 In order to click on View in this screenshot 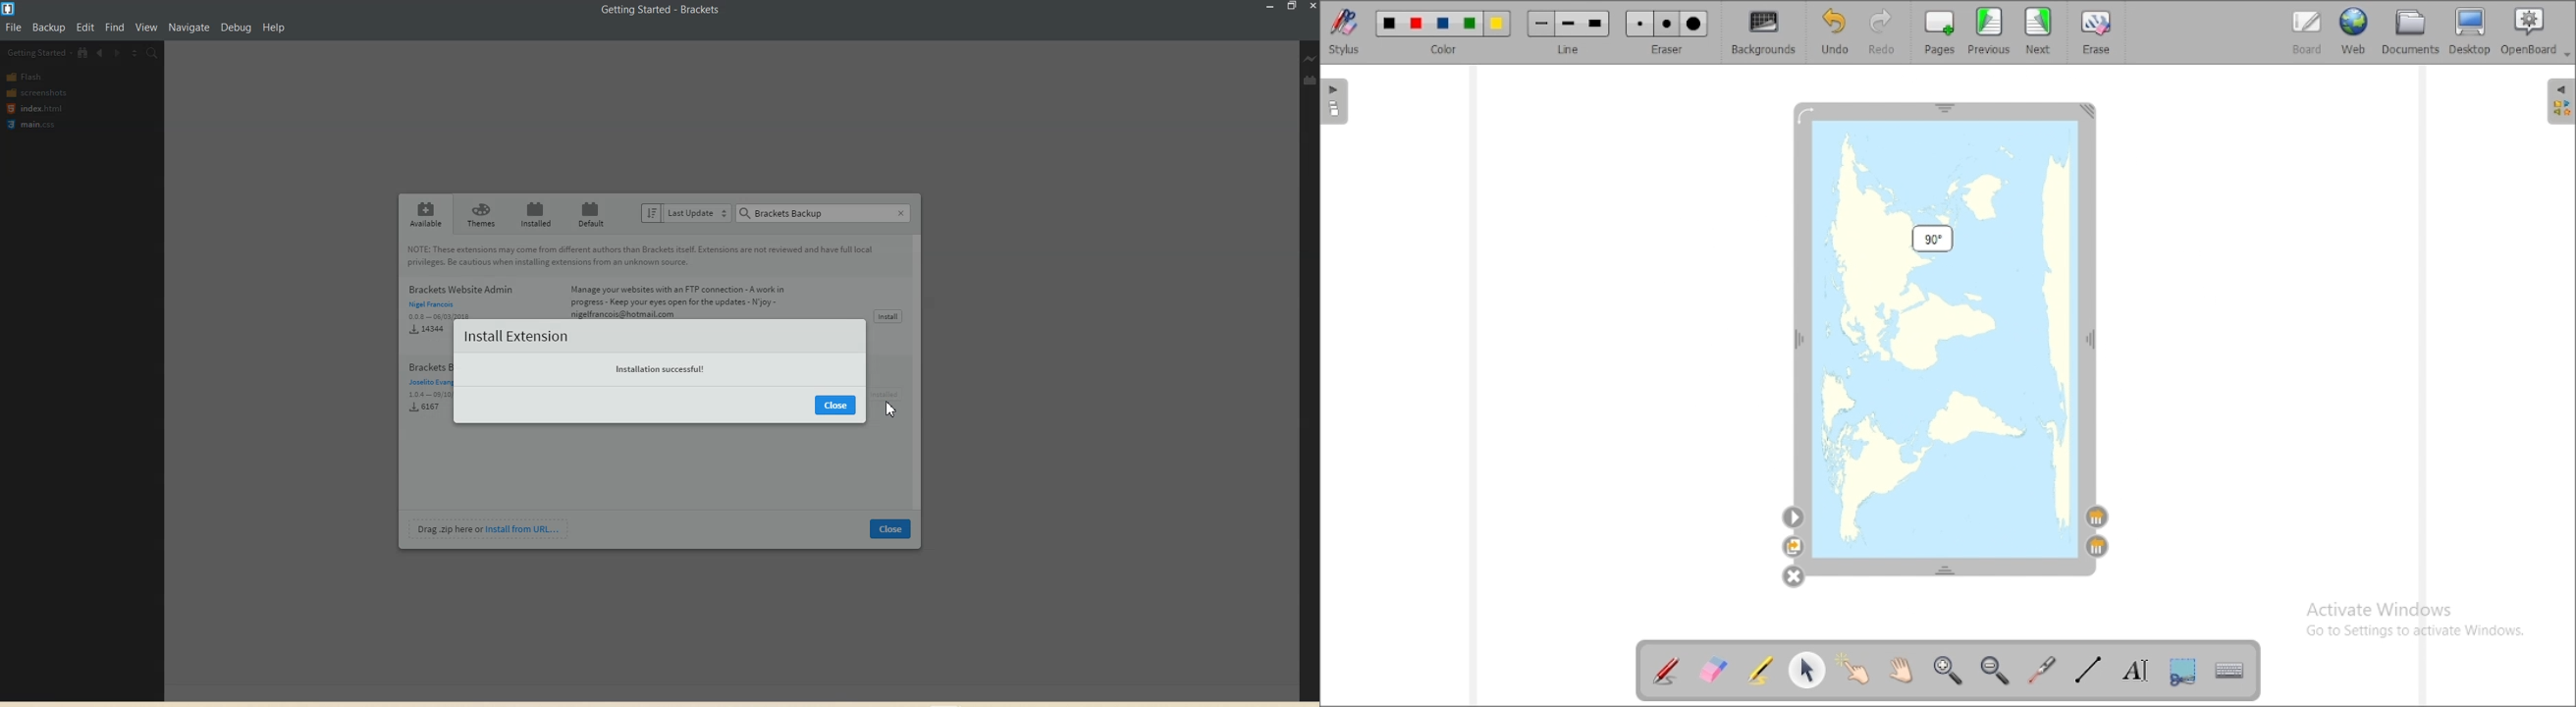, I will do `click(150, 26)`.